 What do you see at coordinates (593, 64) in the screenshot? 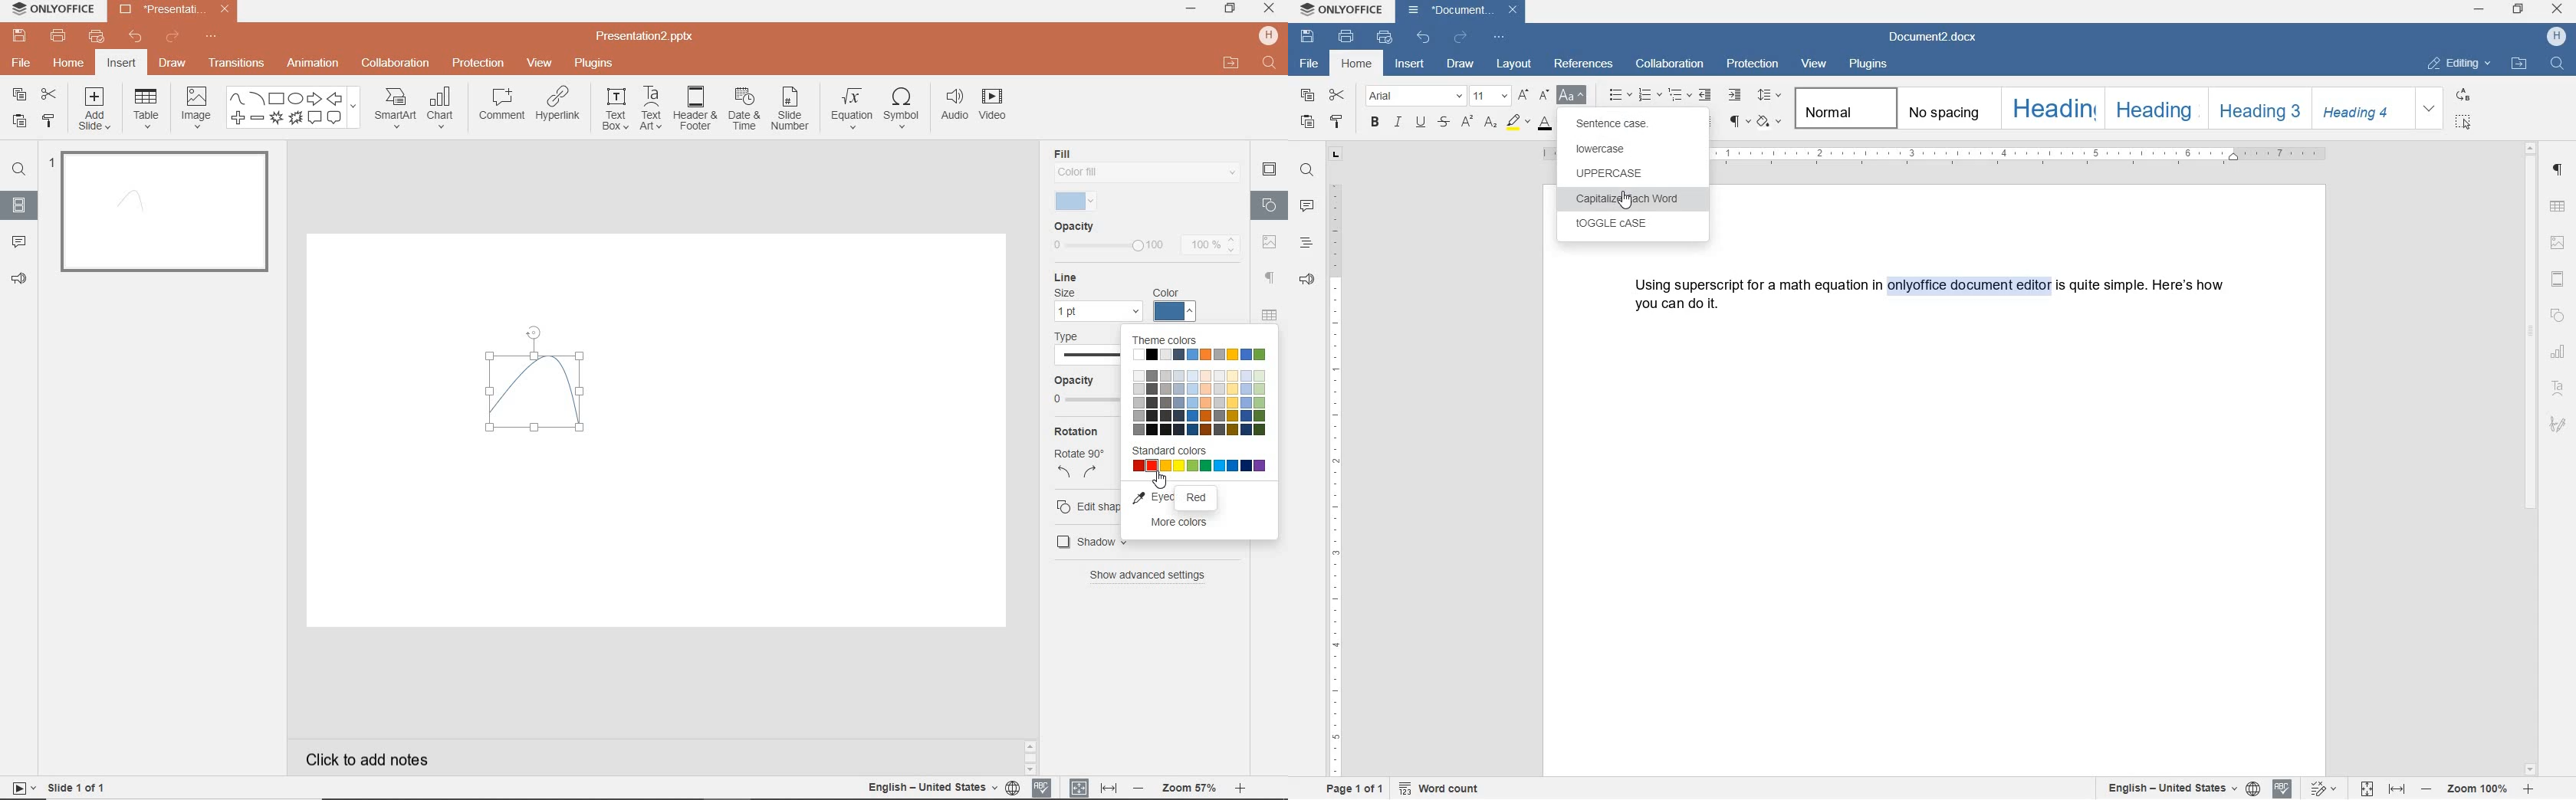
I see `PLUGINS` at bounding box center [593, 64].